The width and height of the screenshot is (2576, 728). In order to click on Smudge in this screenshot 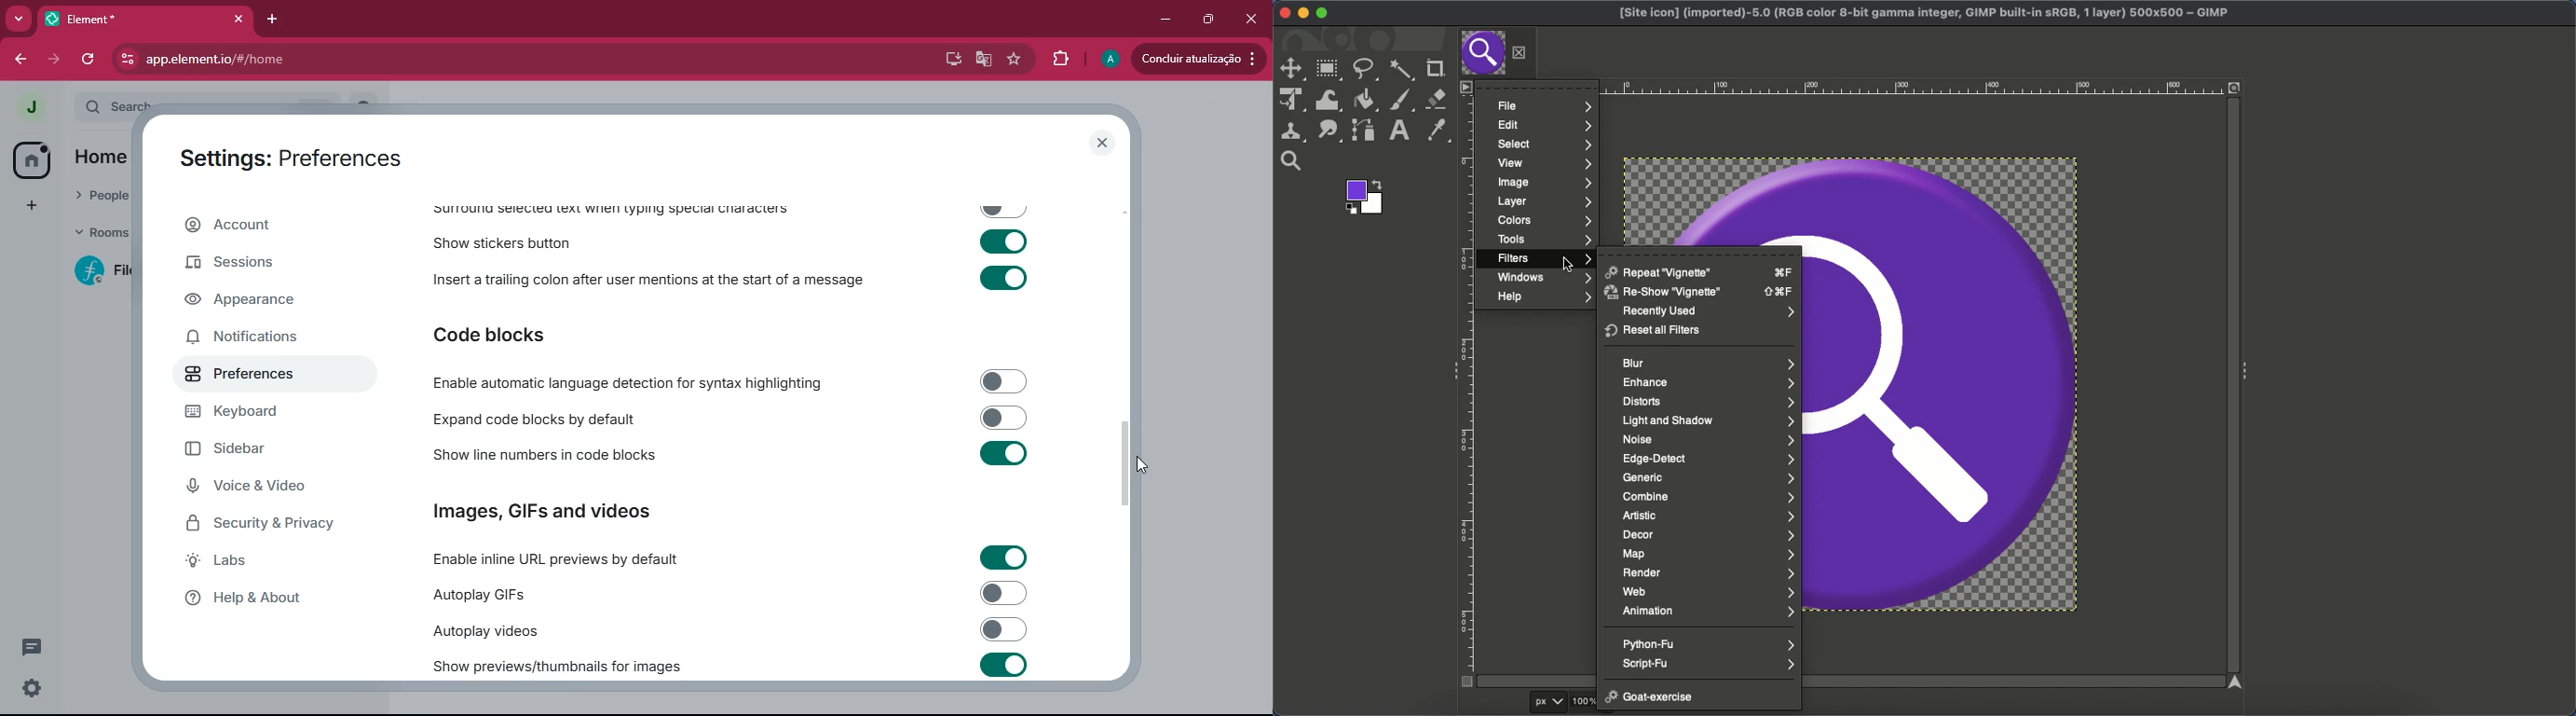, I will do `click(1330, 131)`.